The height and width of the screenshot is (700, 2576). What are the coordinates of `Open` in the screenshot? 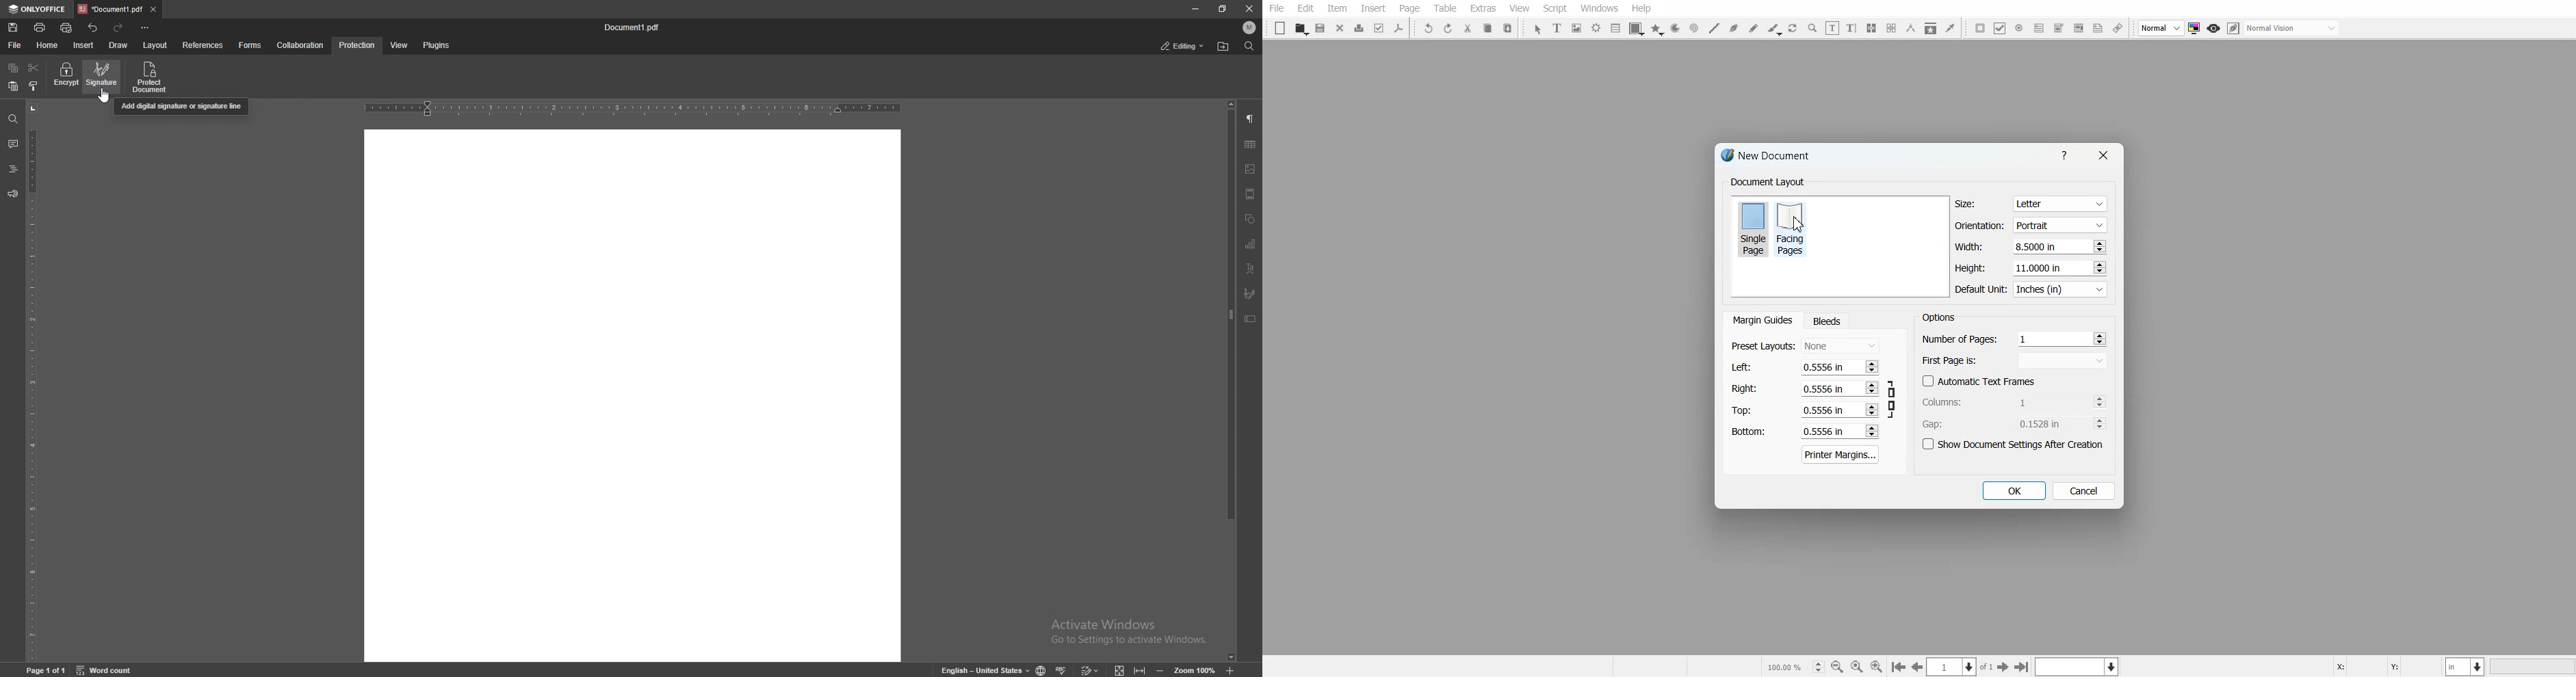 It's located at (1301, 29).